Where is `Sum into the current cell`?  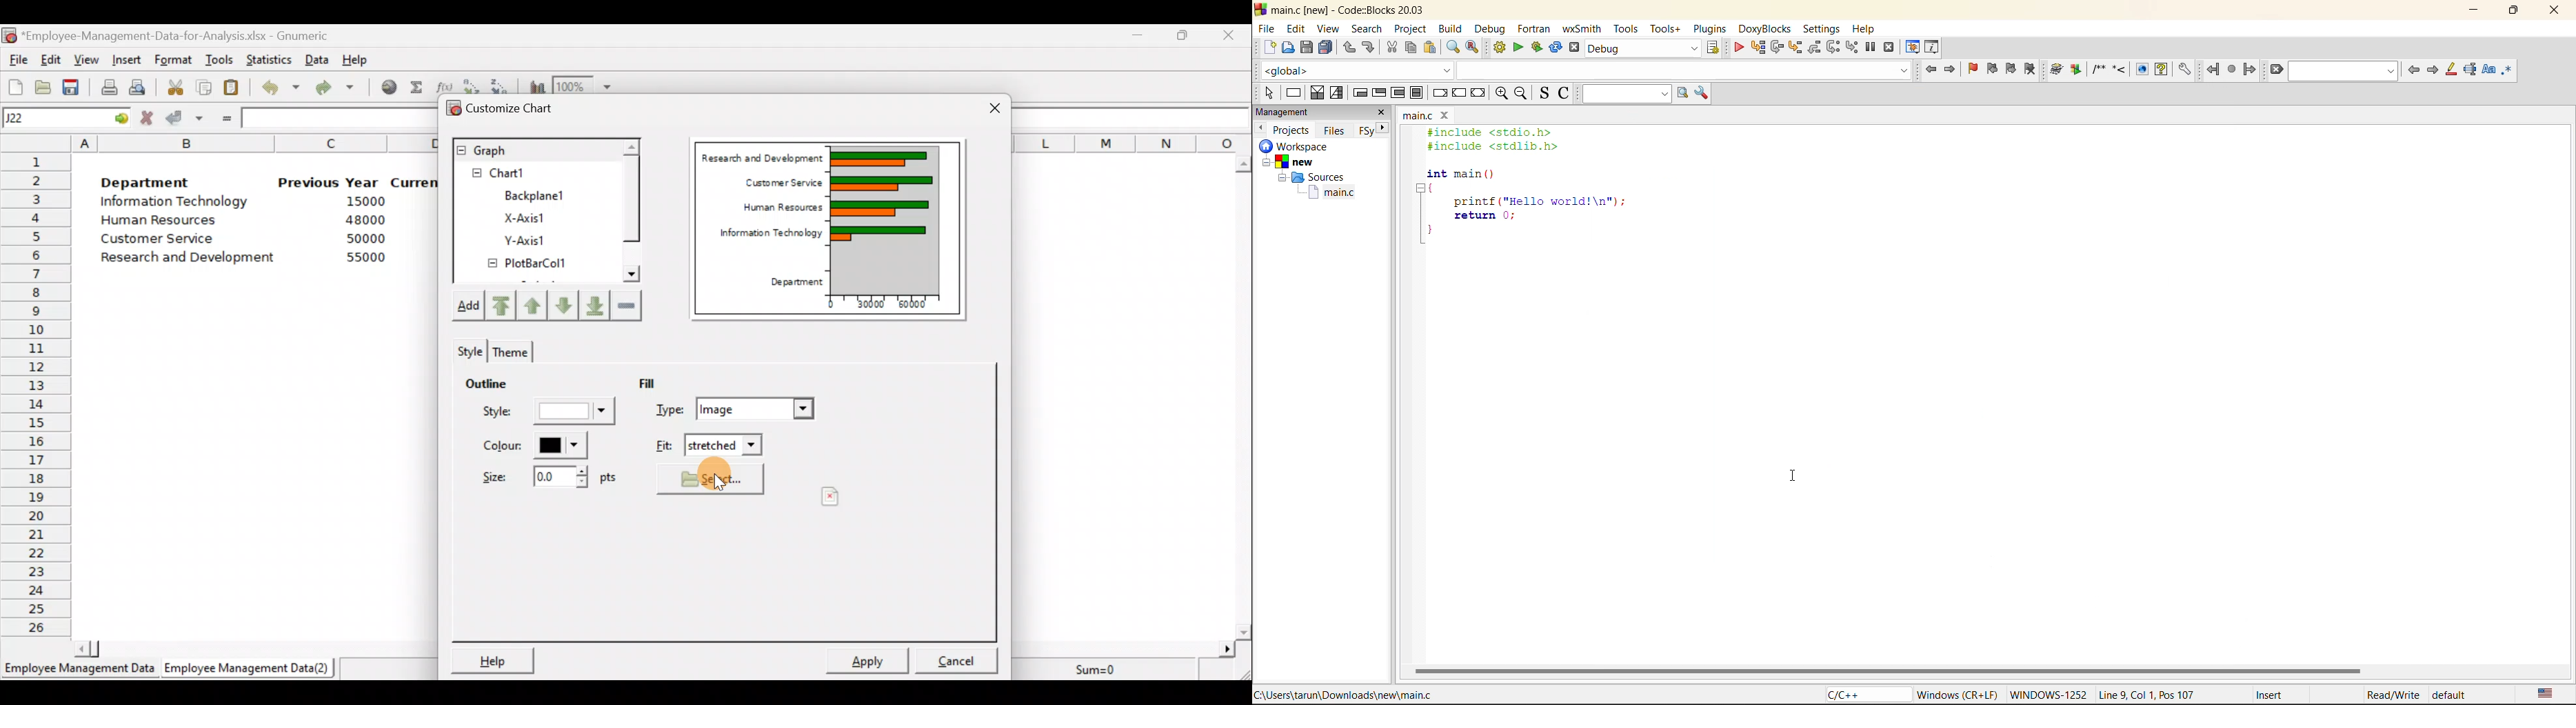
Sum into the current cell is located at coordinates (418, 90).